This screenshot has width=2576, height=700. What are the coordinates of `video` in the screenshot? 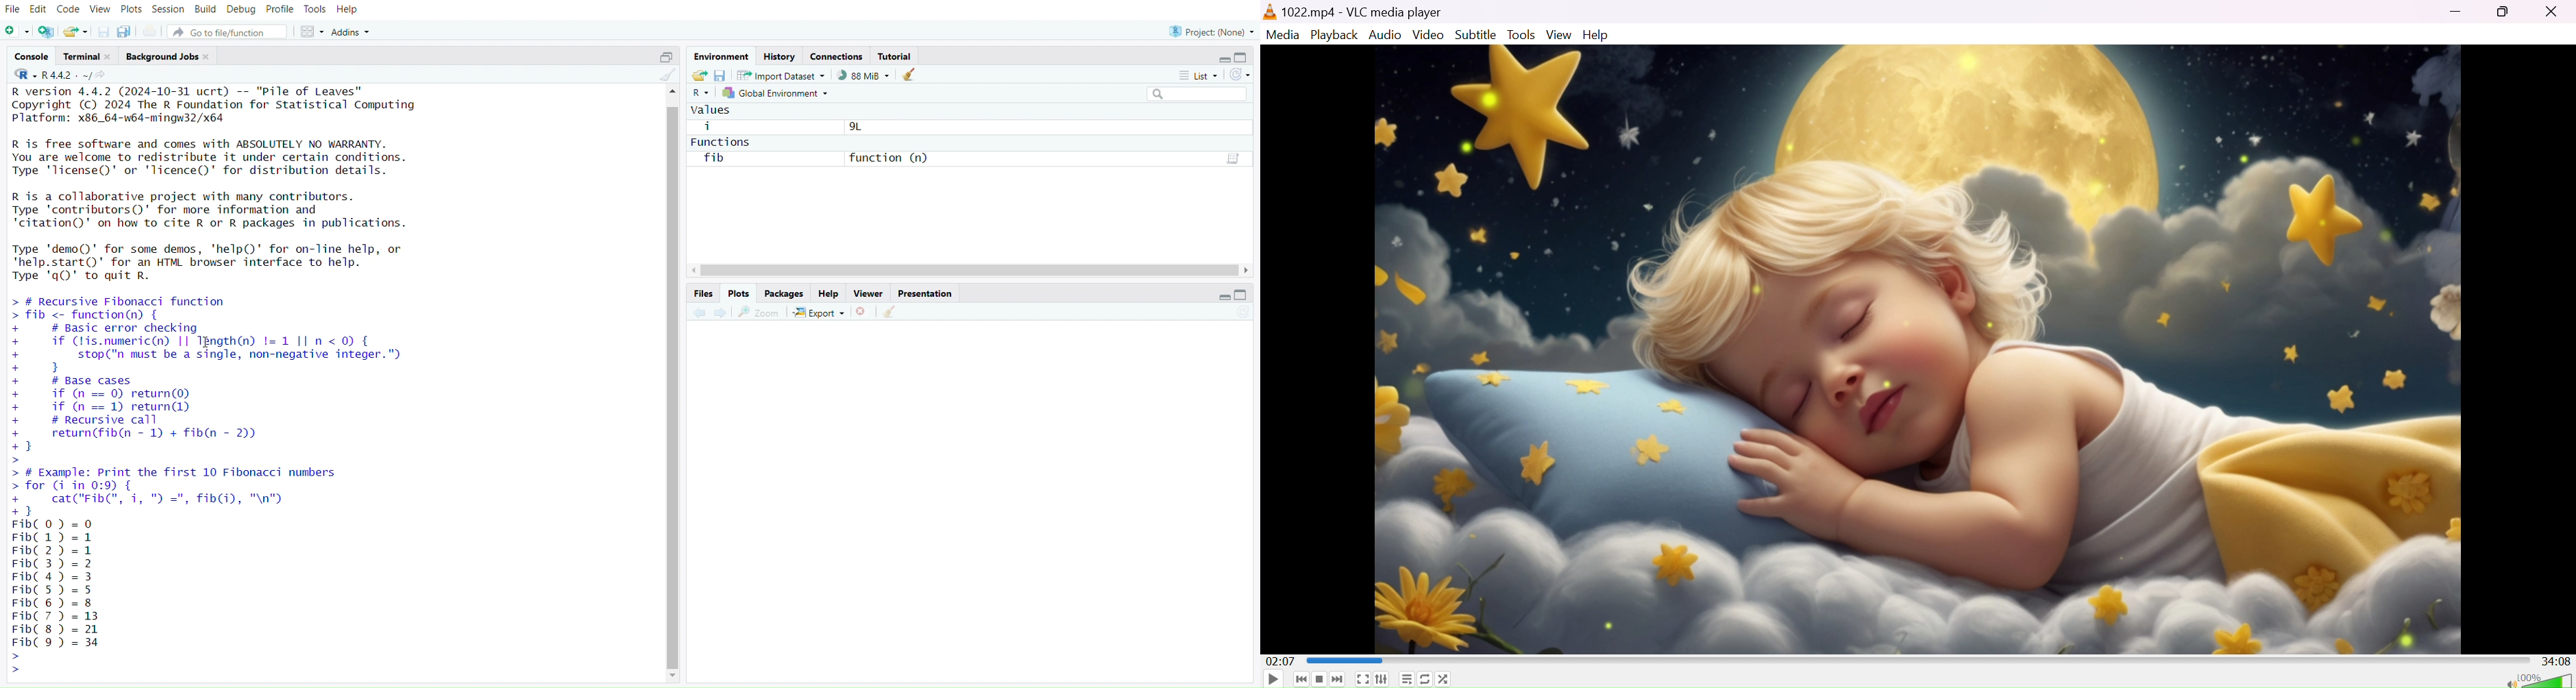 It's located at (1918, 349).